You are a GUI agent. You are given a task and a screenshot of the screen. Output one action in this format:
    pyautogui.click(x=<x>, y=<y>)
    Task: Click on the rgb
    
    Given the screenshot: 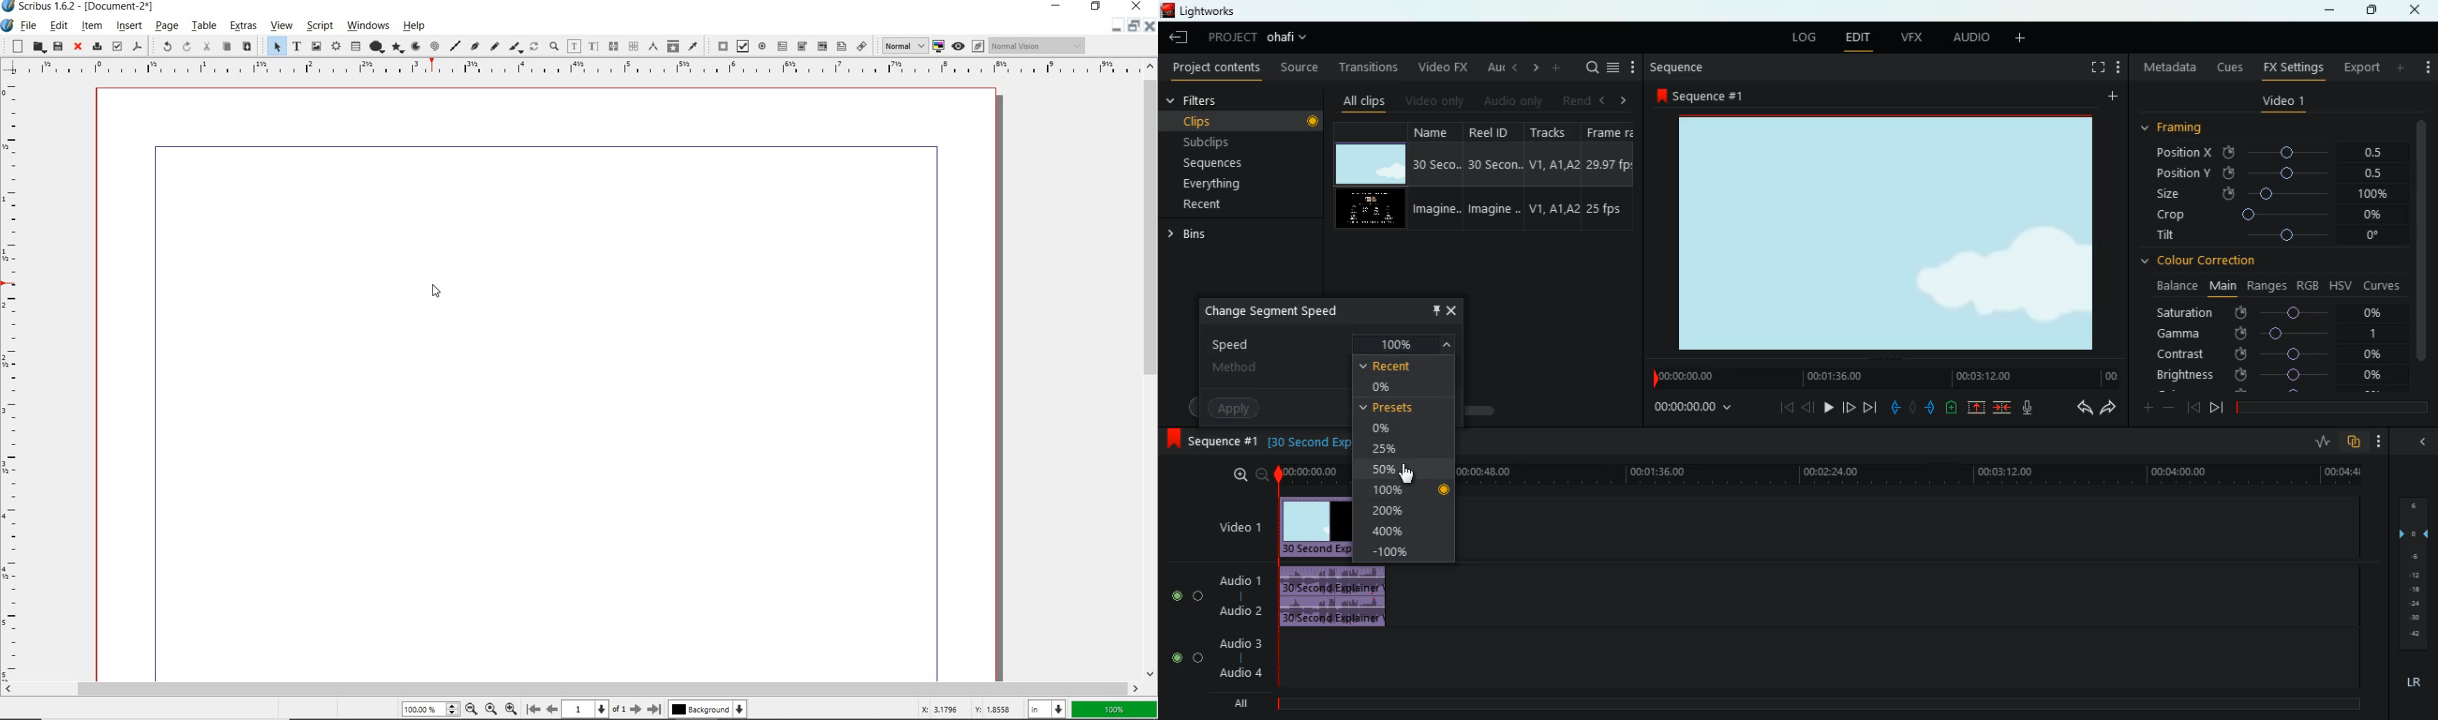 What is the action you would take?
    pyautogui.click(x=2309, y=284)
    